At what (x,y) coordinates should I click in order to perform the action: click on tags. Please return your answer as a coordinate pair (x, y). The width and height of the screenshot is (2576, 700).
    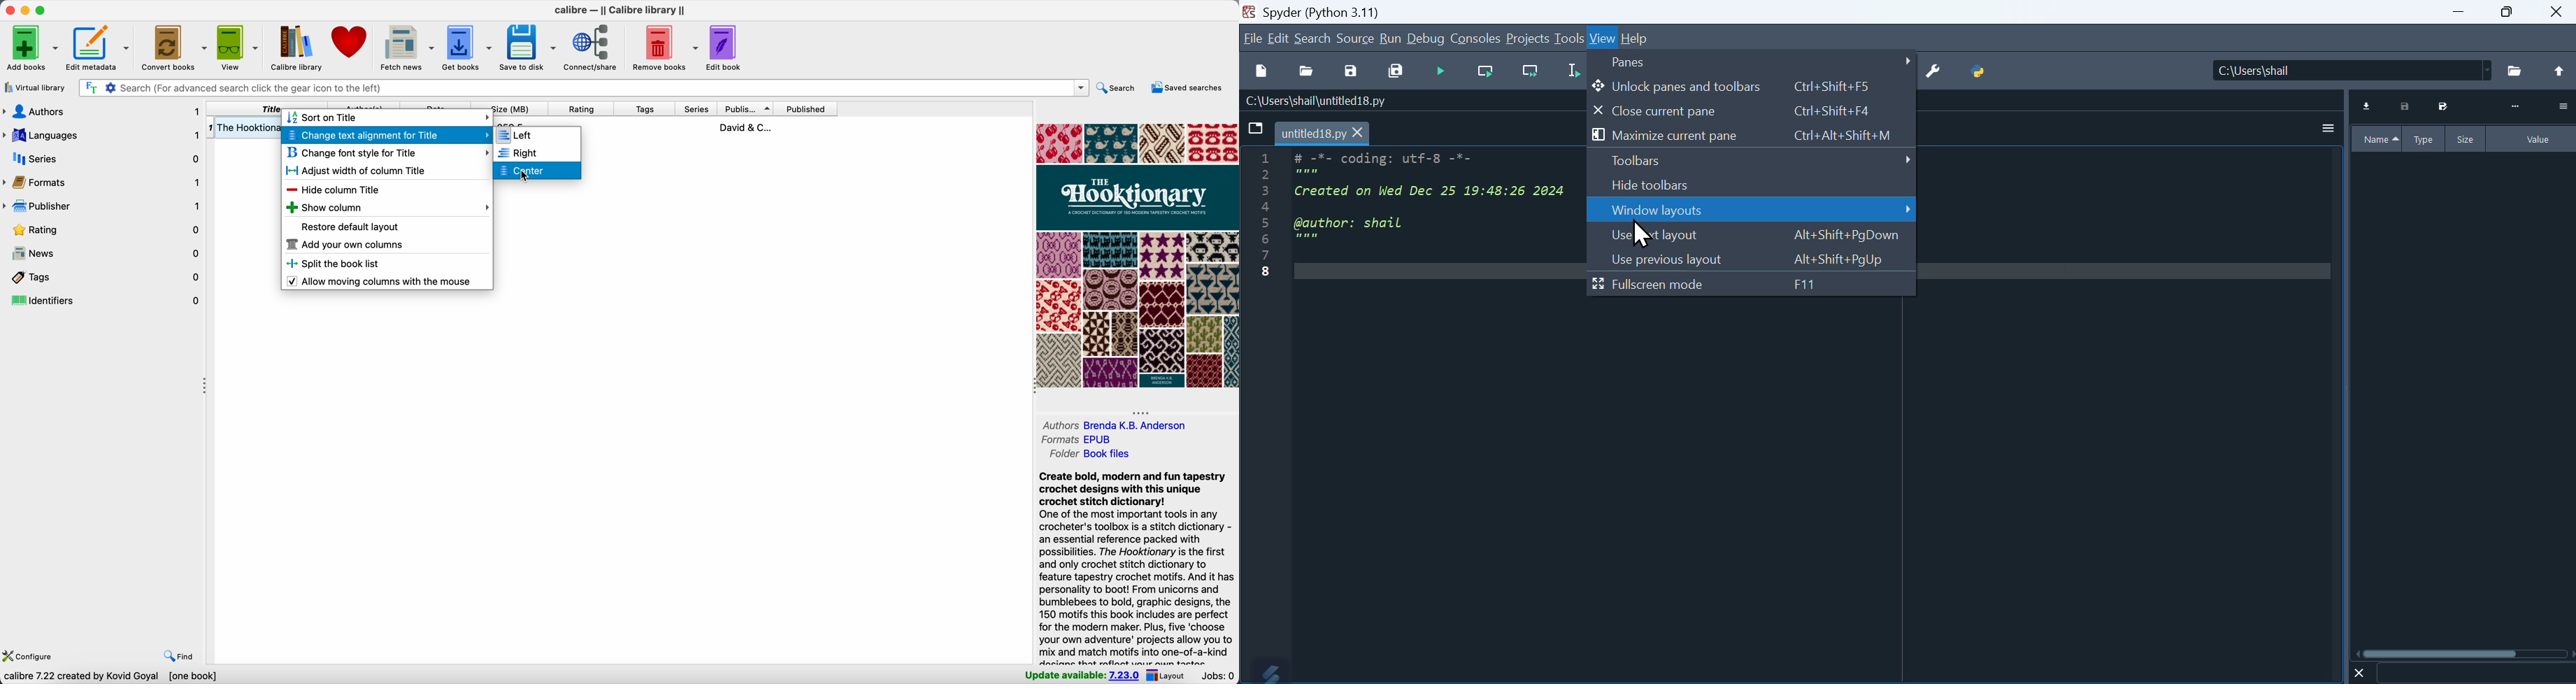
    Looking at the image, I should click on (648, 108).